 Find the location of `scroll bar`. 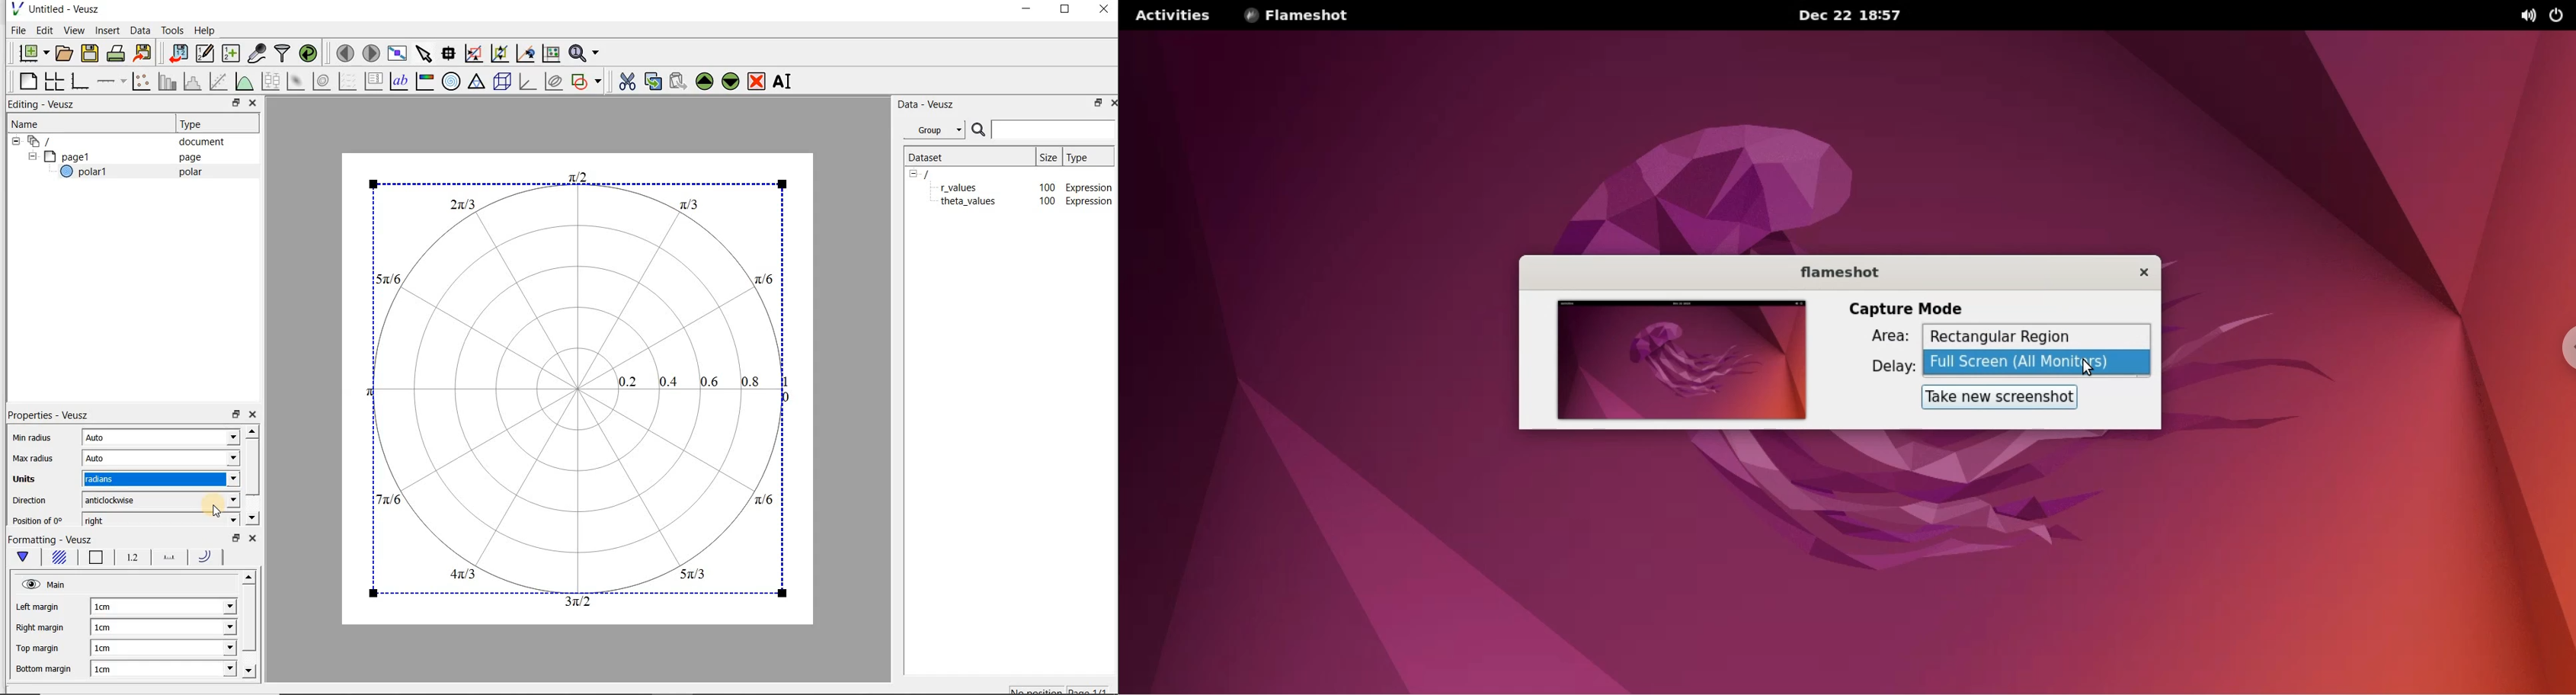

scroll bar is located at coordinates (252, 629).